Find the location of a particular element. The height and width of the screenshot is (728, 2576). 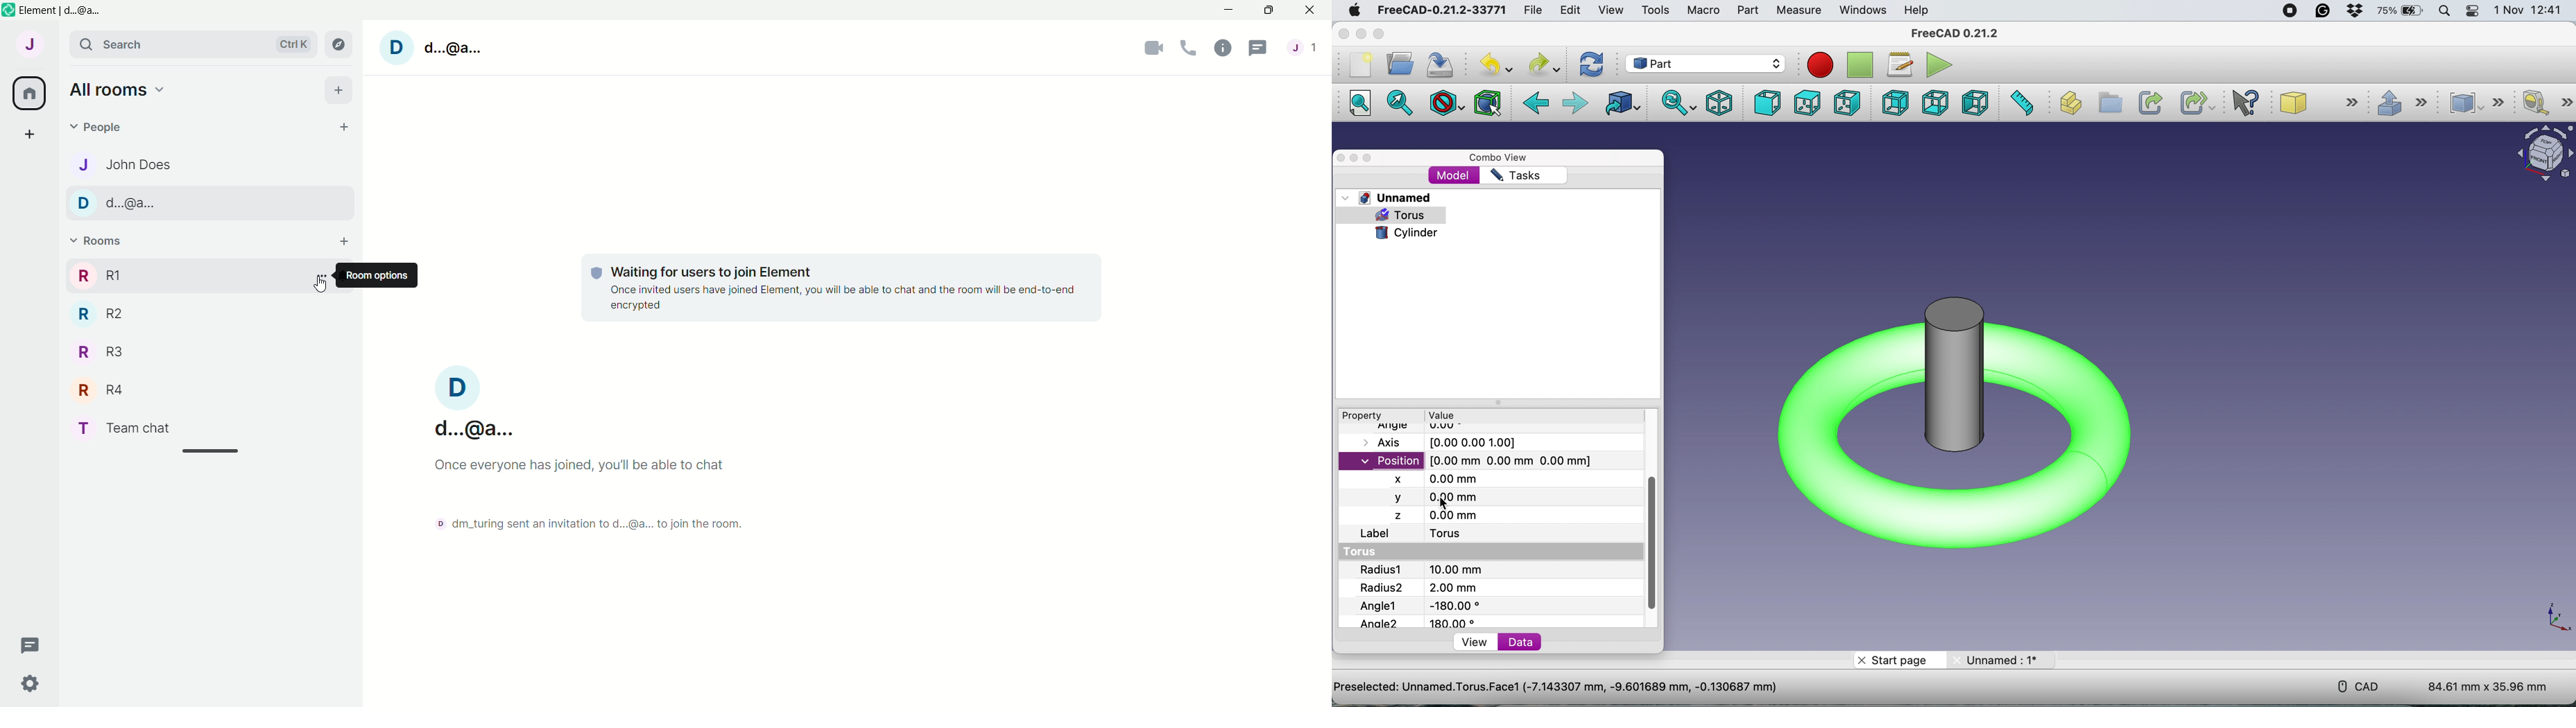

tools is located at coordinates (1656, 11).